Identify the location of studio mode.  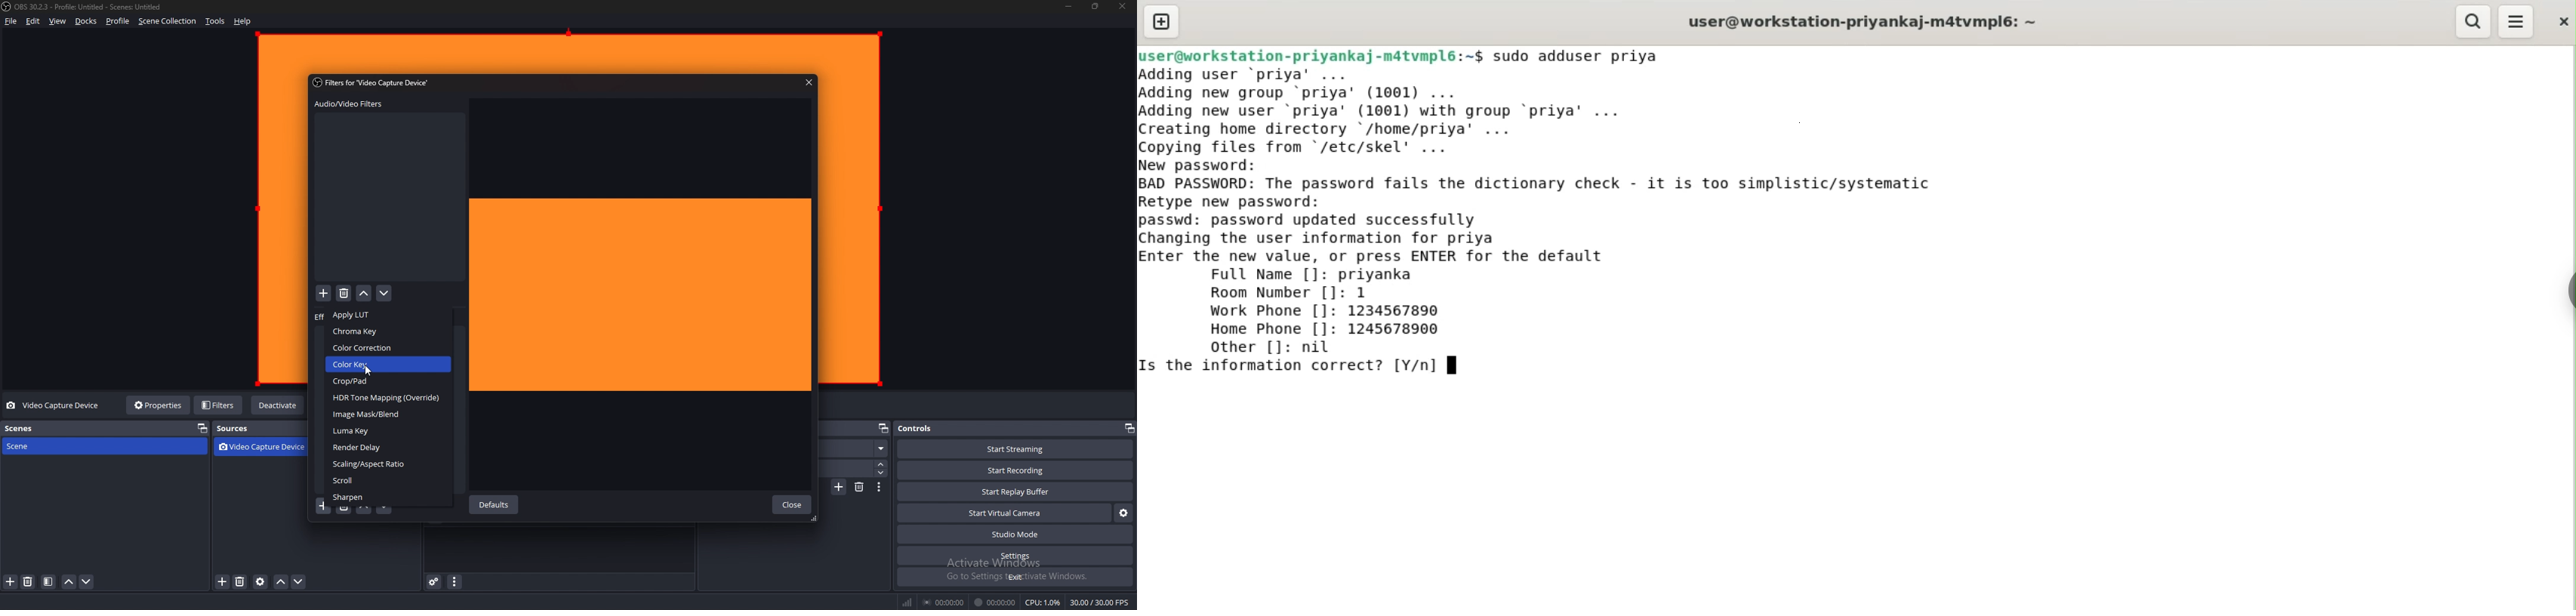
(1014, 535).